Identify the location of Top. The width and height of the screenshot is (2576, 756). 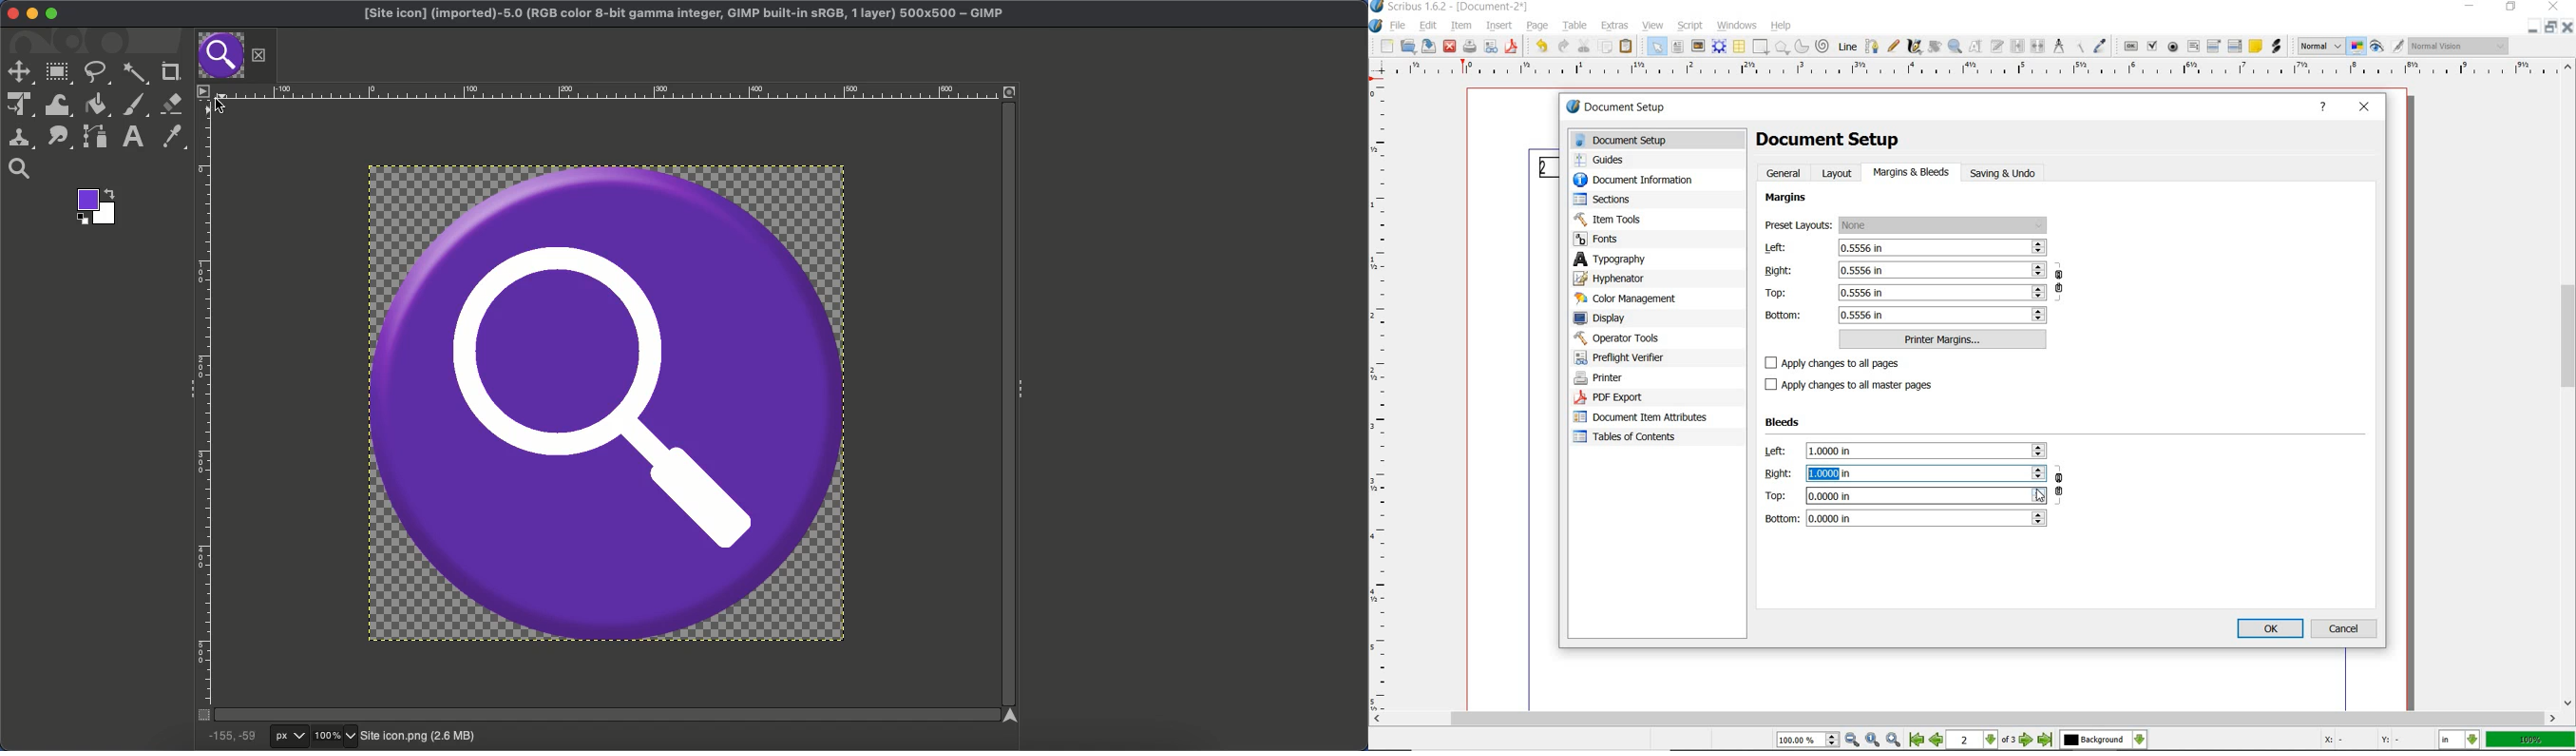
(1905, 292).